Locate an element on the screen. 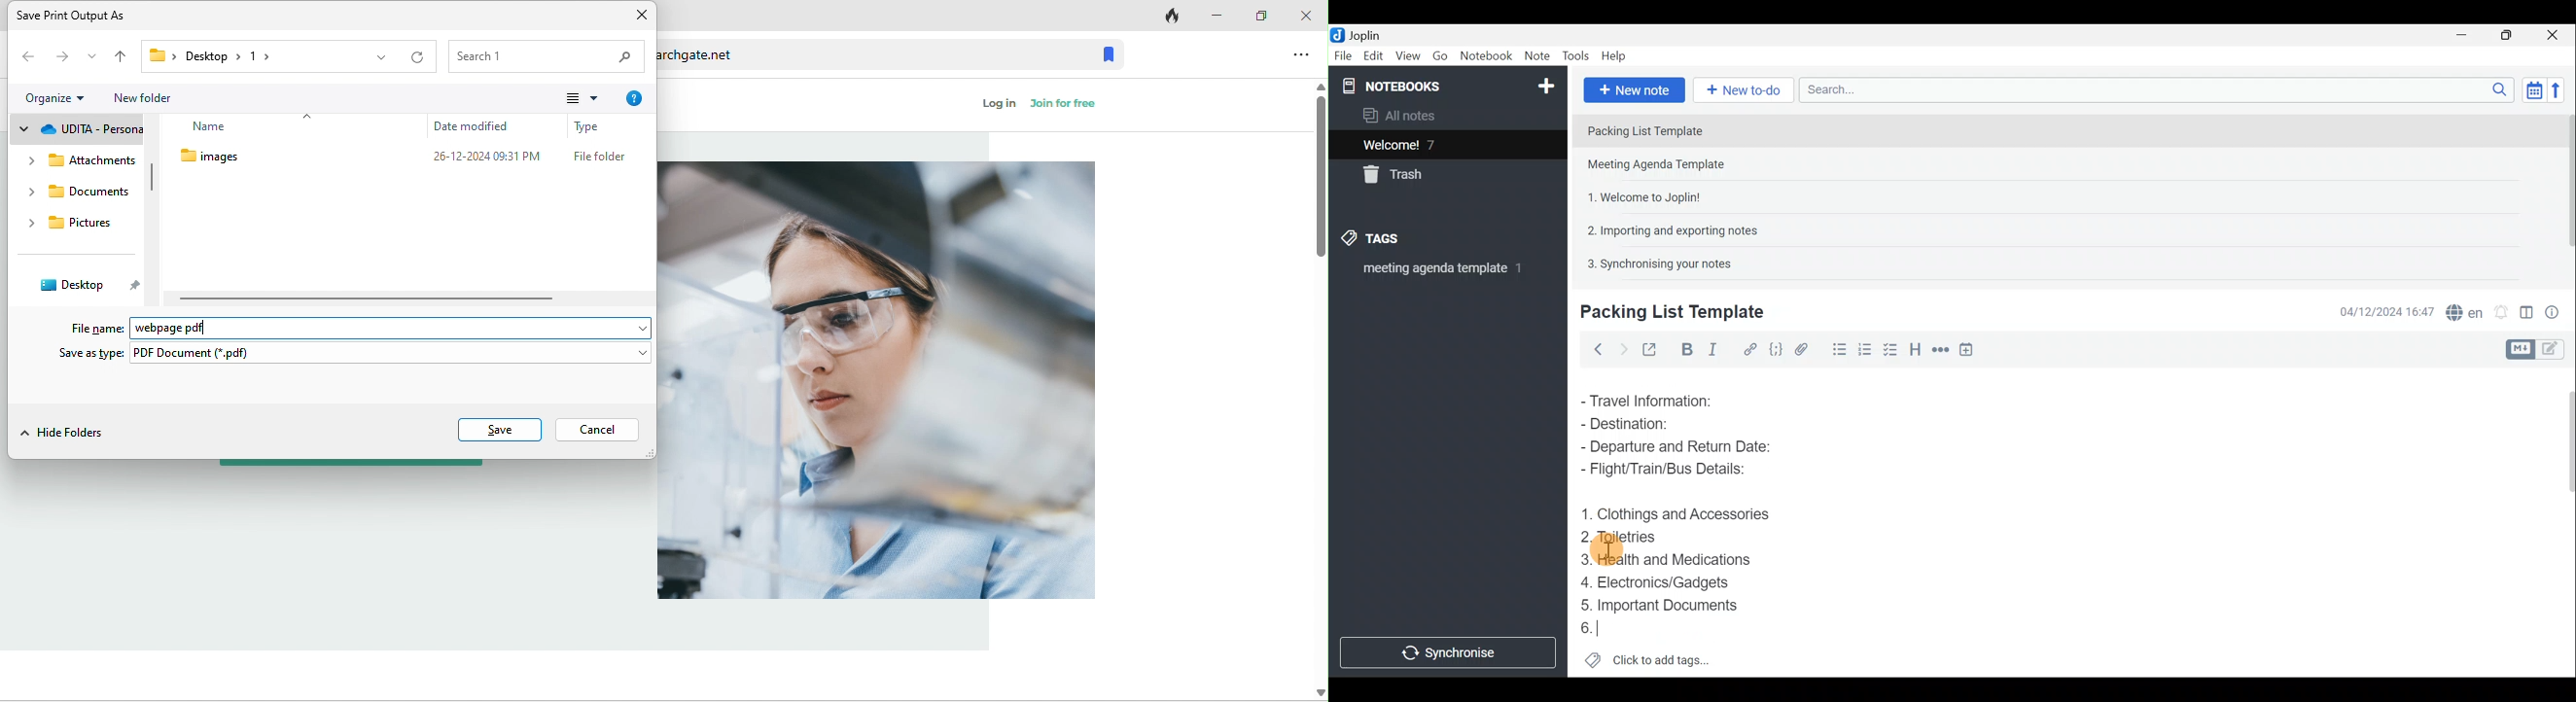 This screenshot has height=728, width=2576. Reverse sort order is located at coordinates (2561, 89).